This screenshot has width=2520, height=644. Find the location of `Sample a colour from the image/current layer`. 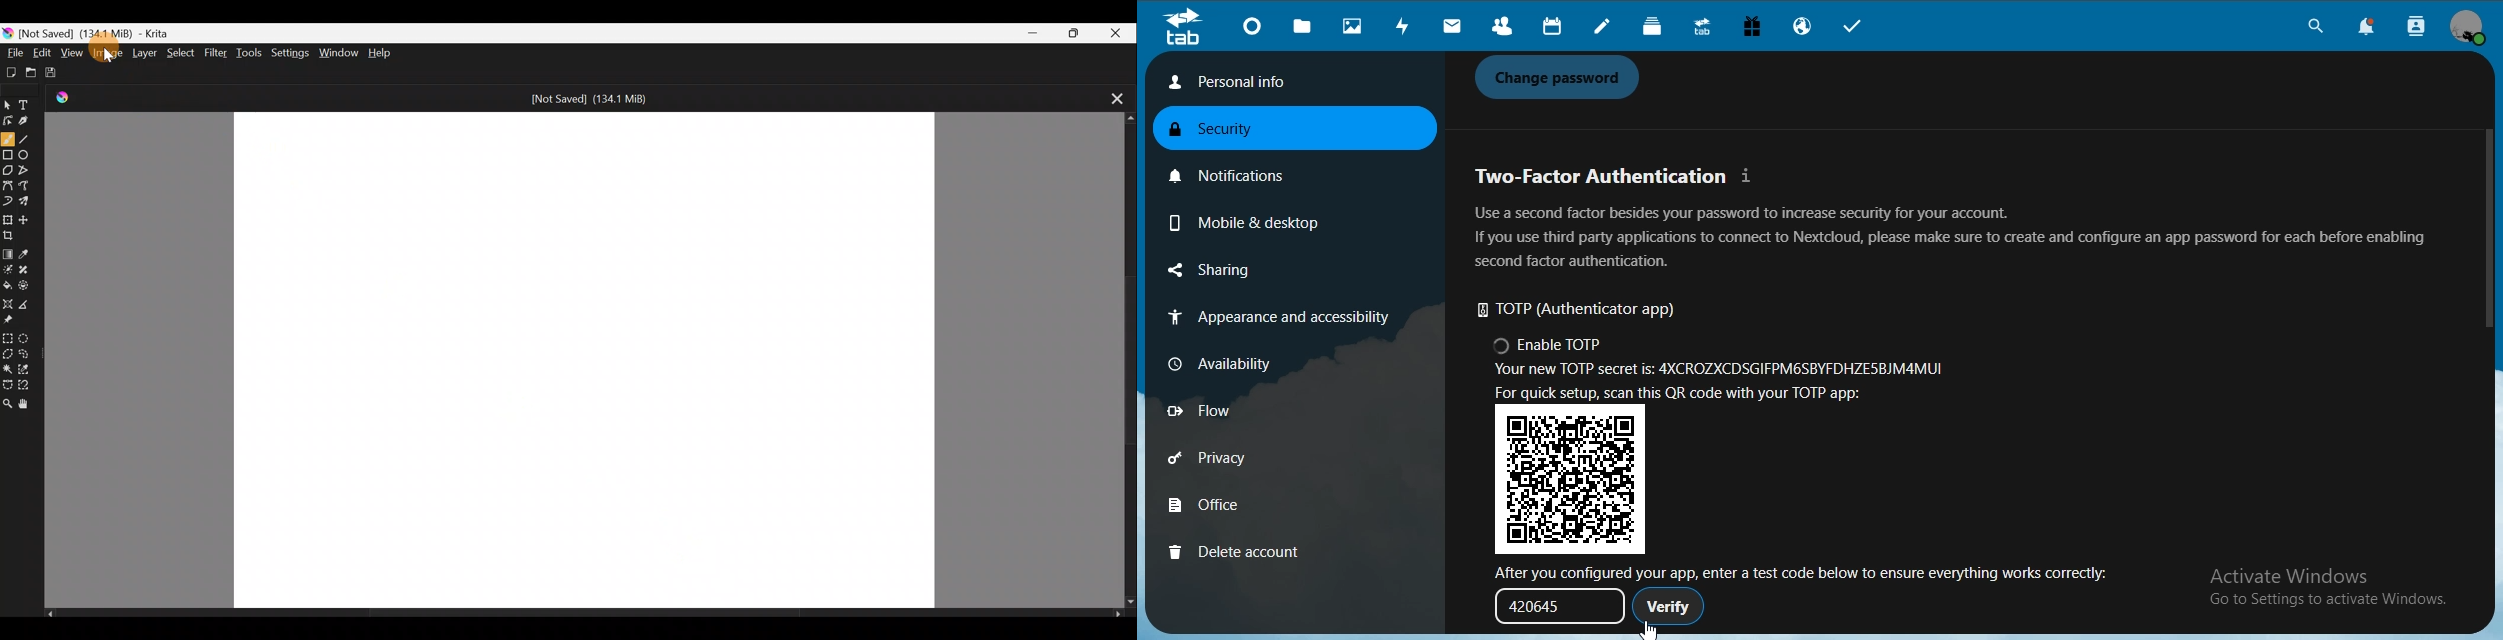

Sample a colour from the image/current layer is located at coordinates (29, 251).